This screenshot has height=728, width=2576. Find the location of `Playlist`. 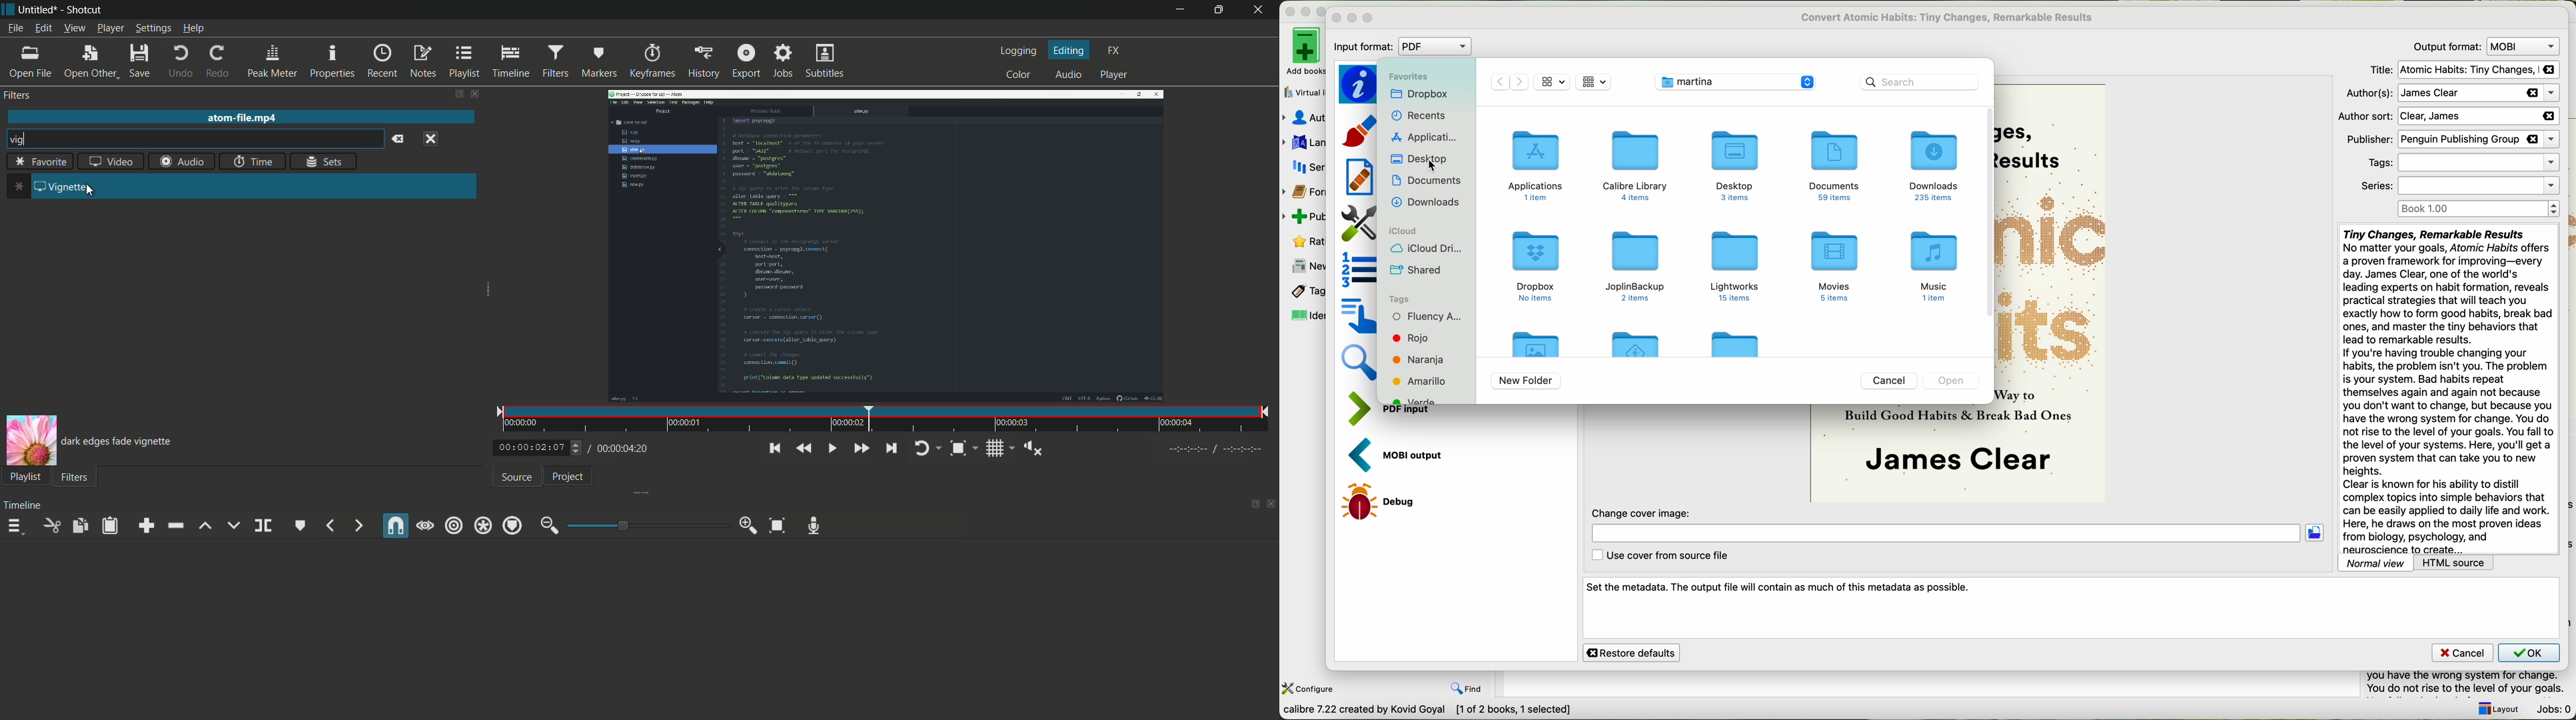

Playlist is located at coordinates (23, 476).